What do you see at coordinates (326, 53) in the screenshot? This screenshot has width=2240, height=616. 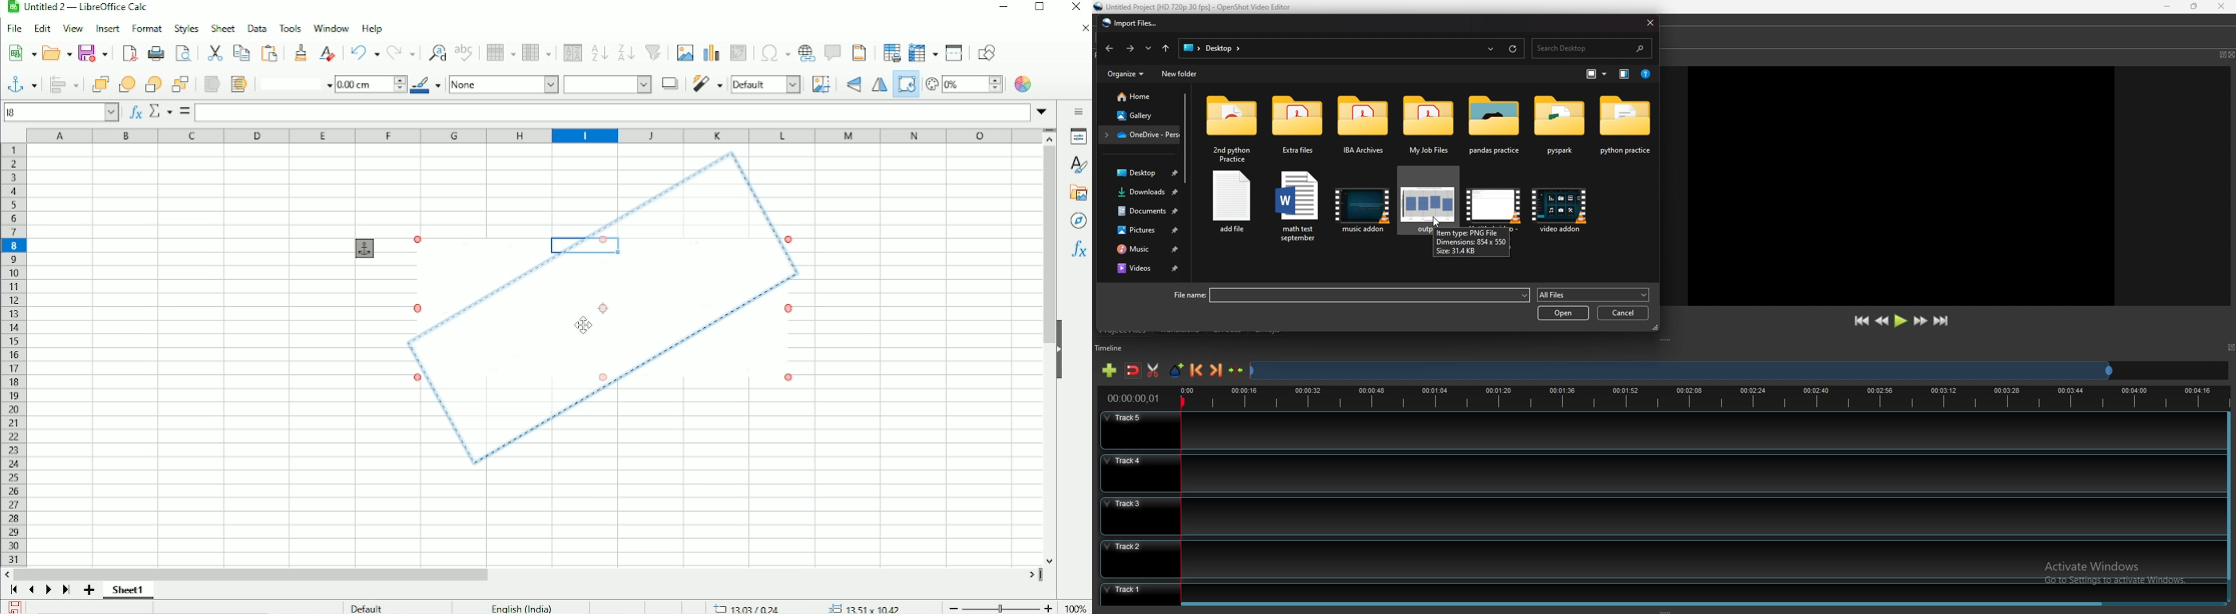 I see `Clear direct formatting` at bounding box center [326, 53].